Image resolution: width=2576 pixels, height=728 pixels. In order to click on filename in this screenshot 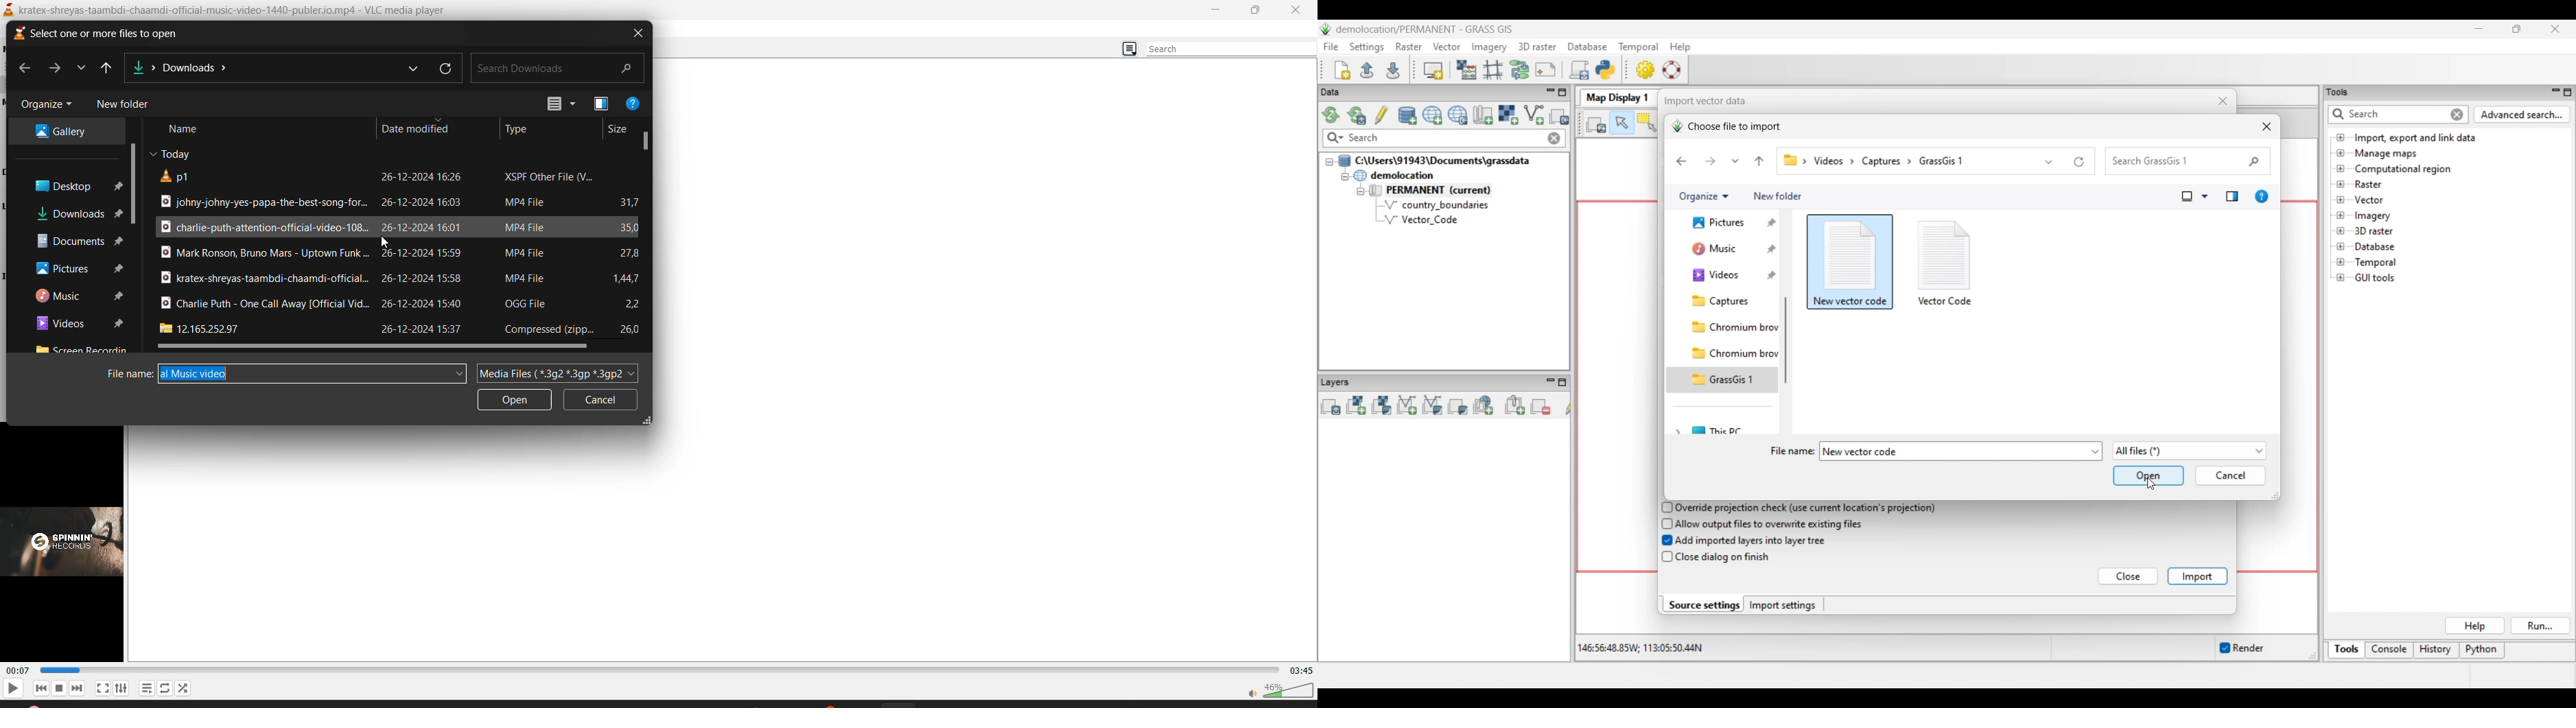, I will do `click(283, 375)`.